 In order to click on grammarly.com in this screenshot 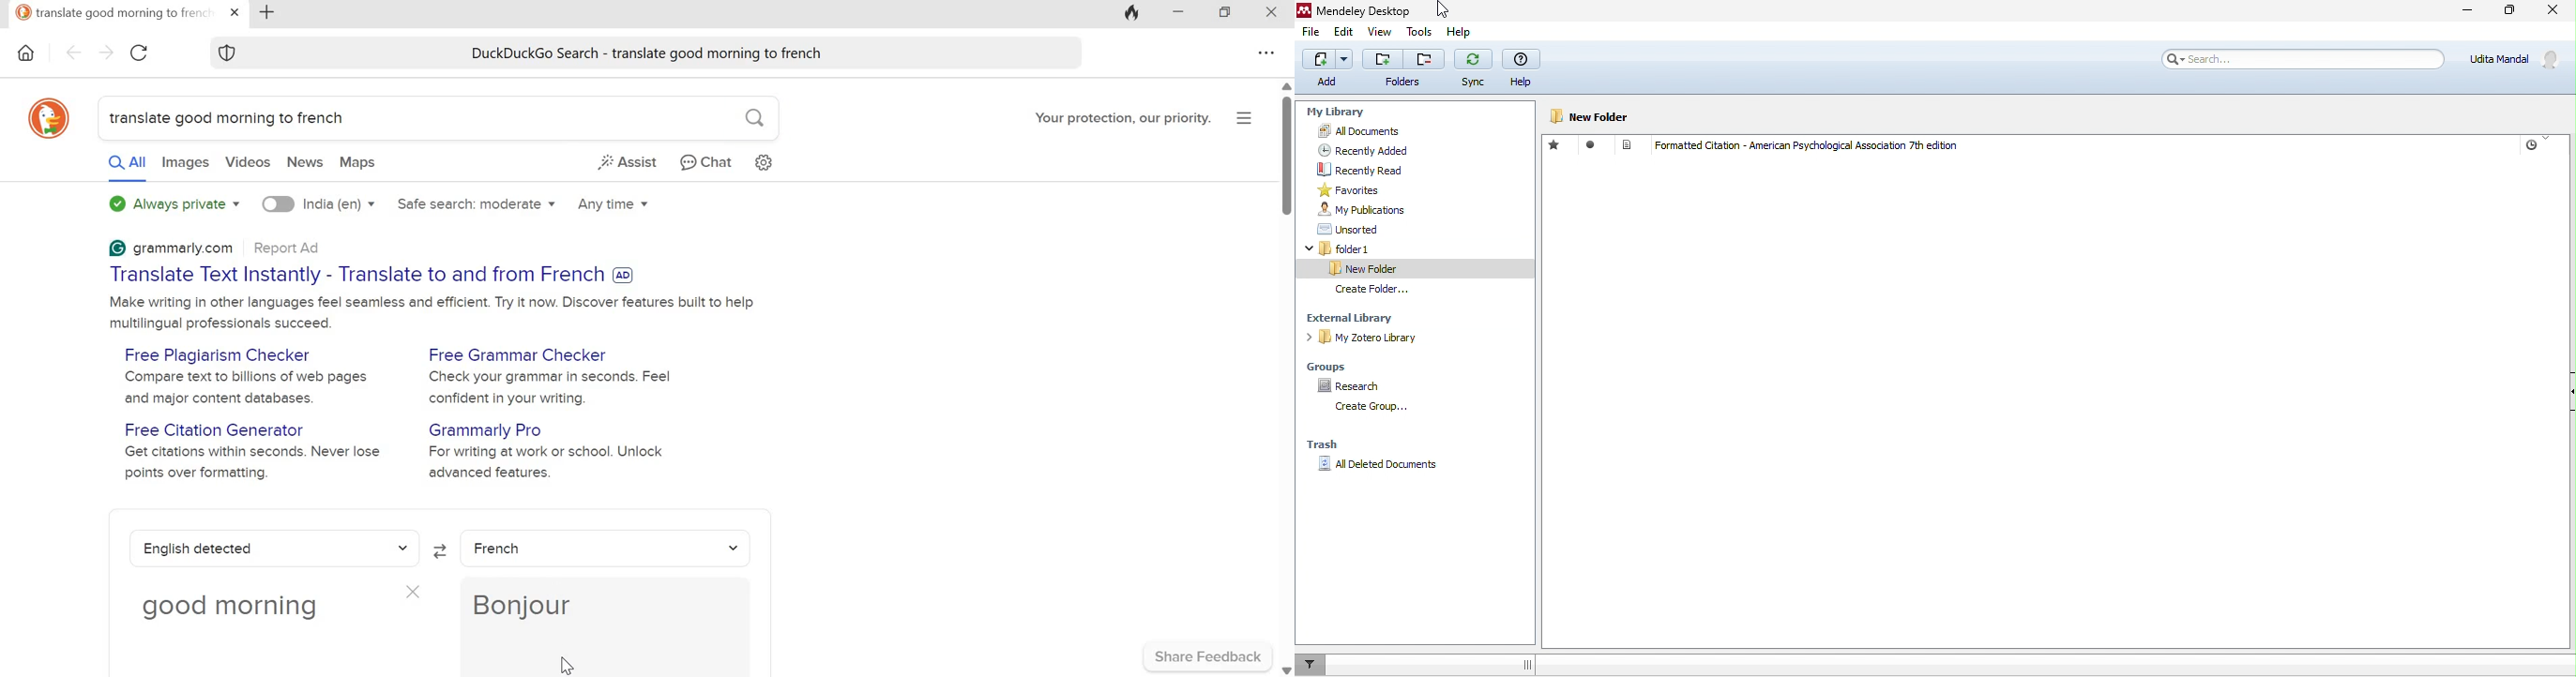, I will do `click(185, 249)`.